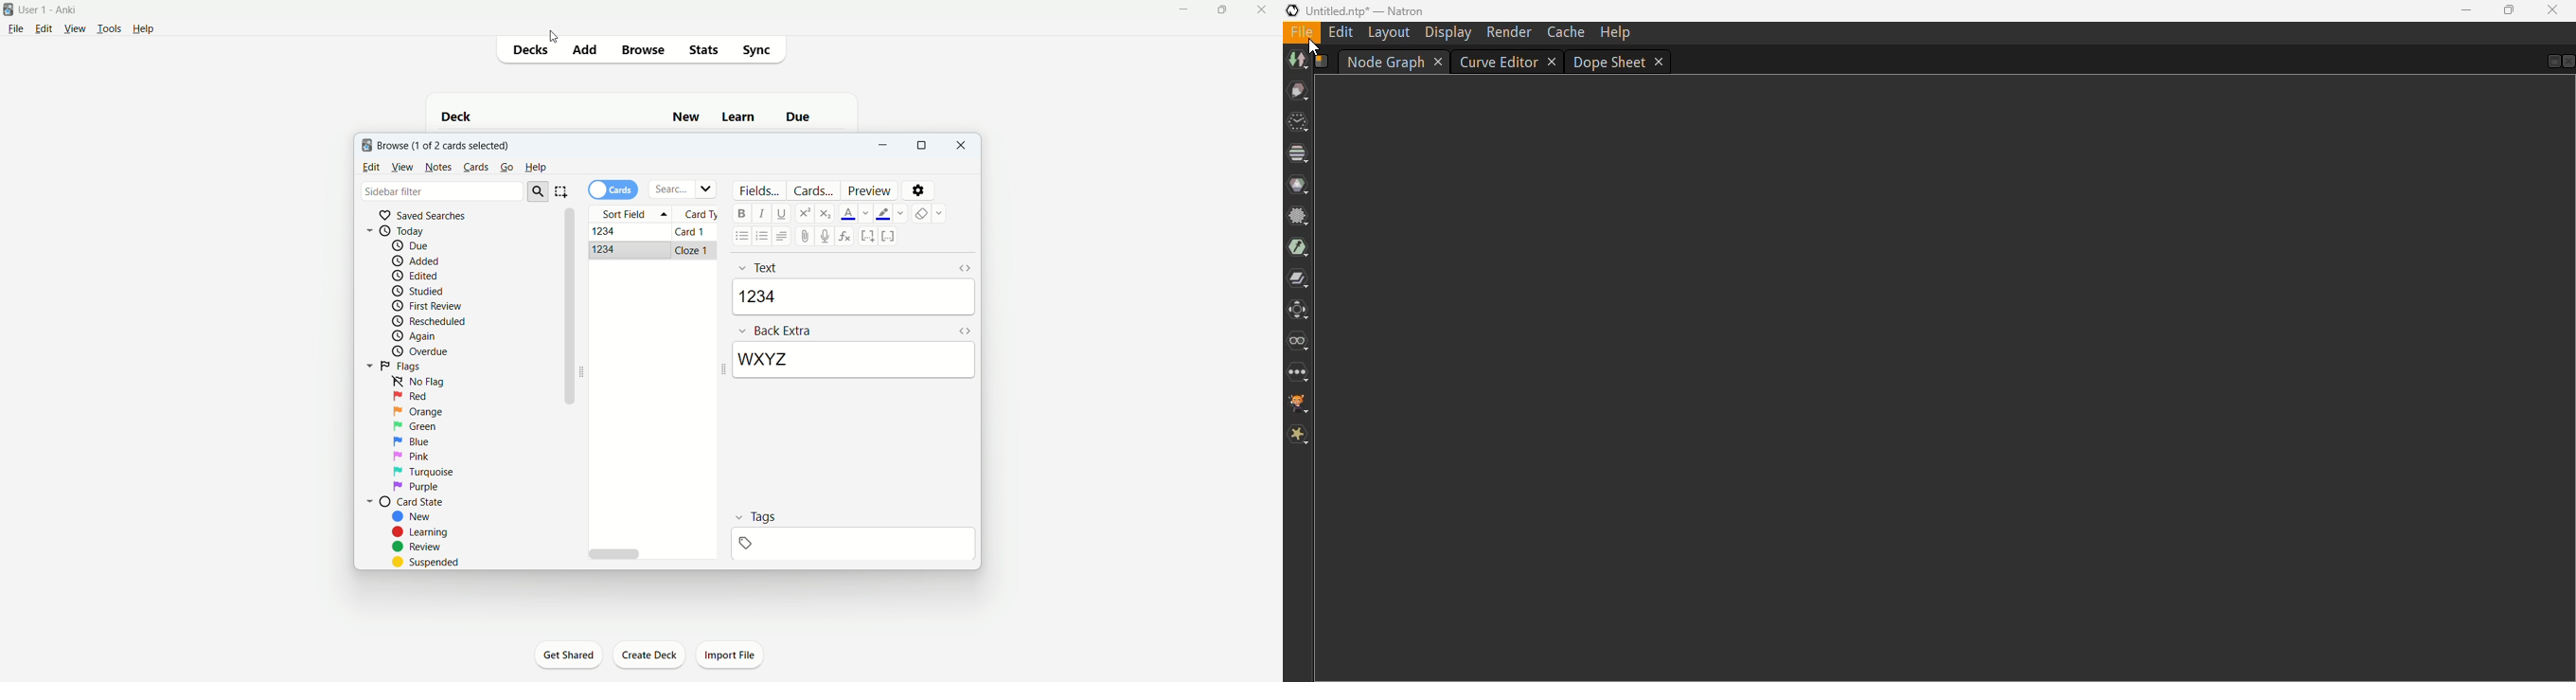 The image size is (2576, 700). I want to click on no flag, so click(418, 382).